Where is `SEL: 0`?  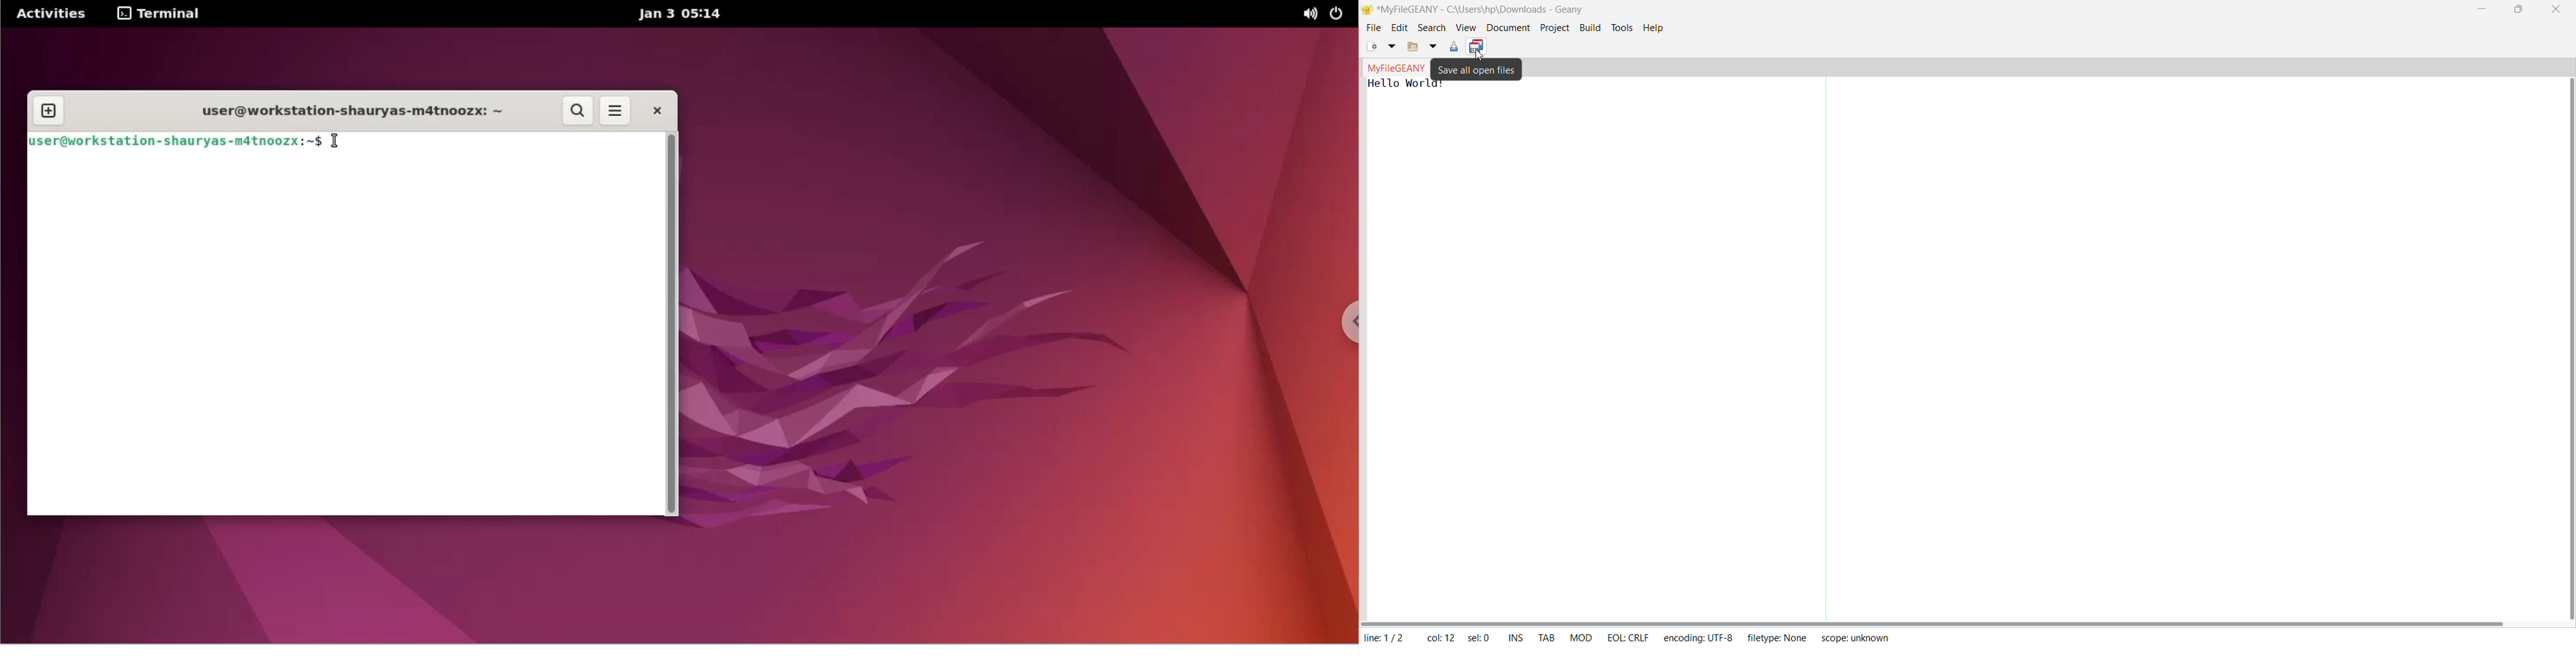 SEL: 0 is located at coordinates (1478, 635).